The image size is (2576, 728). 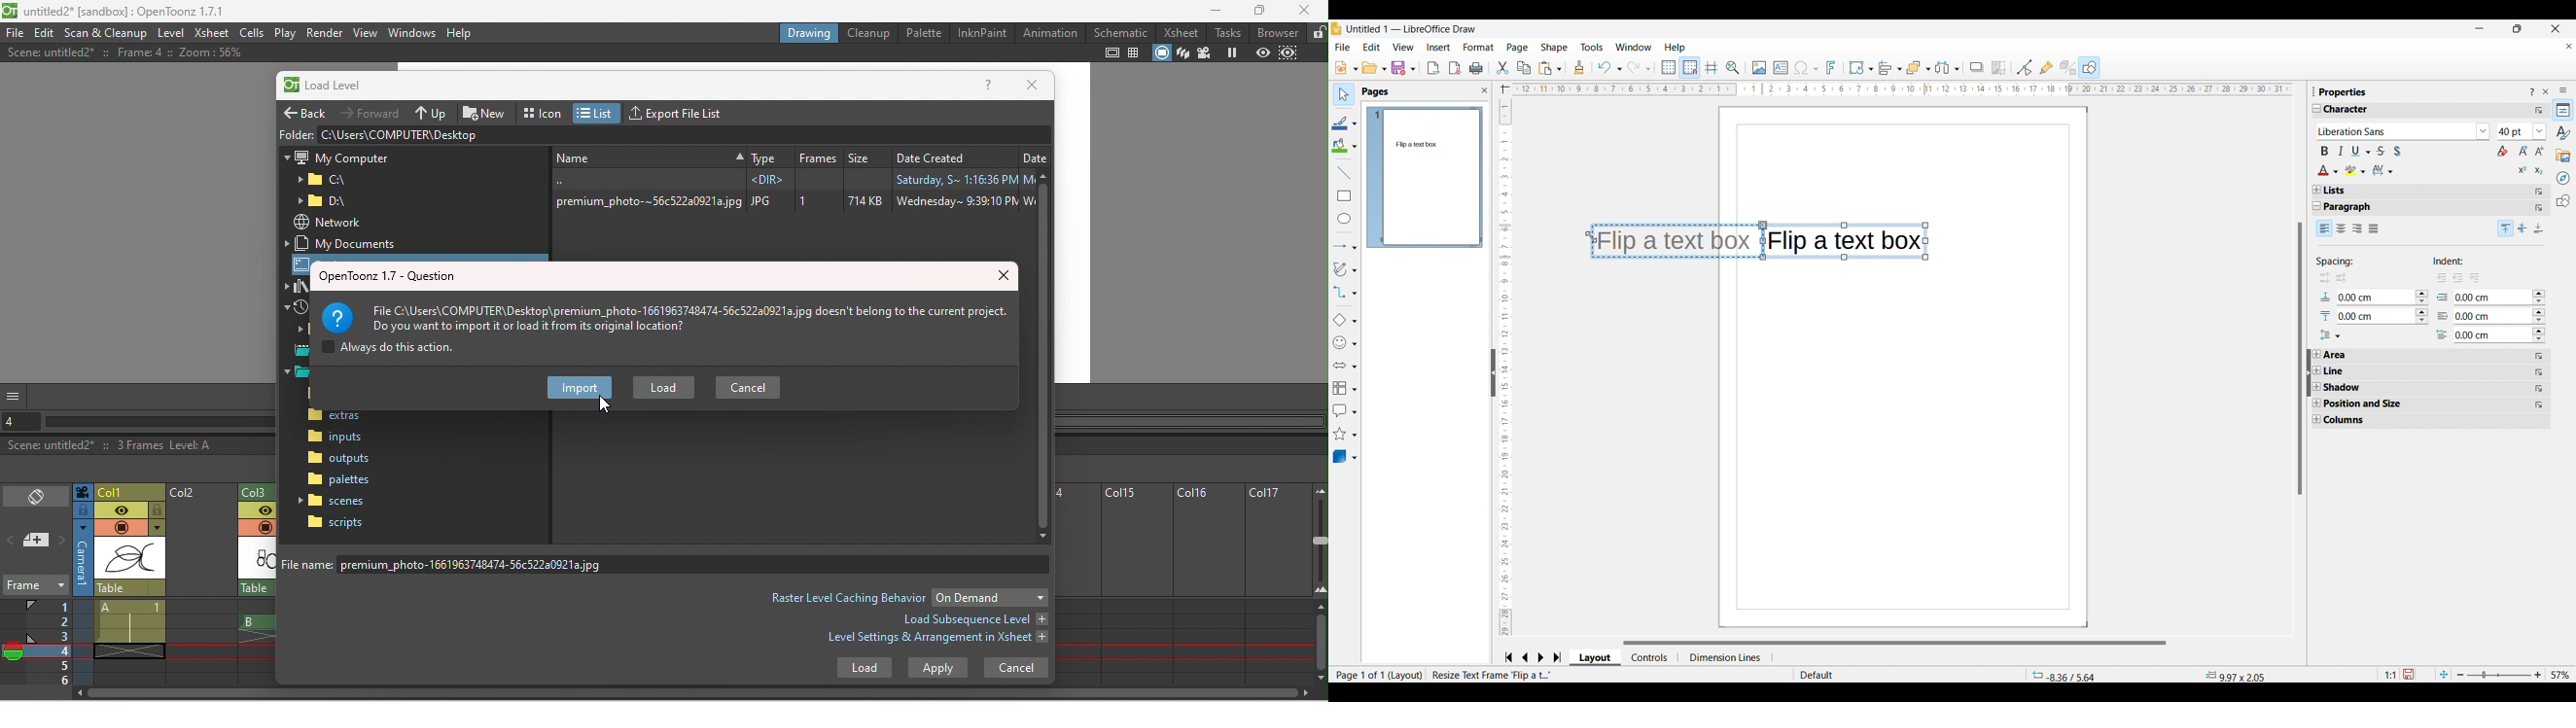 What do you see at coordinates (2318, 108) in the screenshot?
I see `Collapse Character` at bounding box center [2318, 108].